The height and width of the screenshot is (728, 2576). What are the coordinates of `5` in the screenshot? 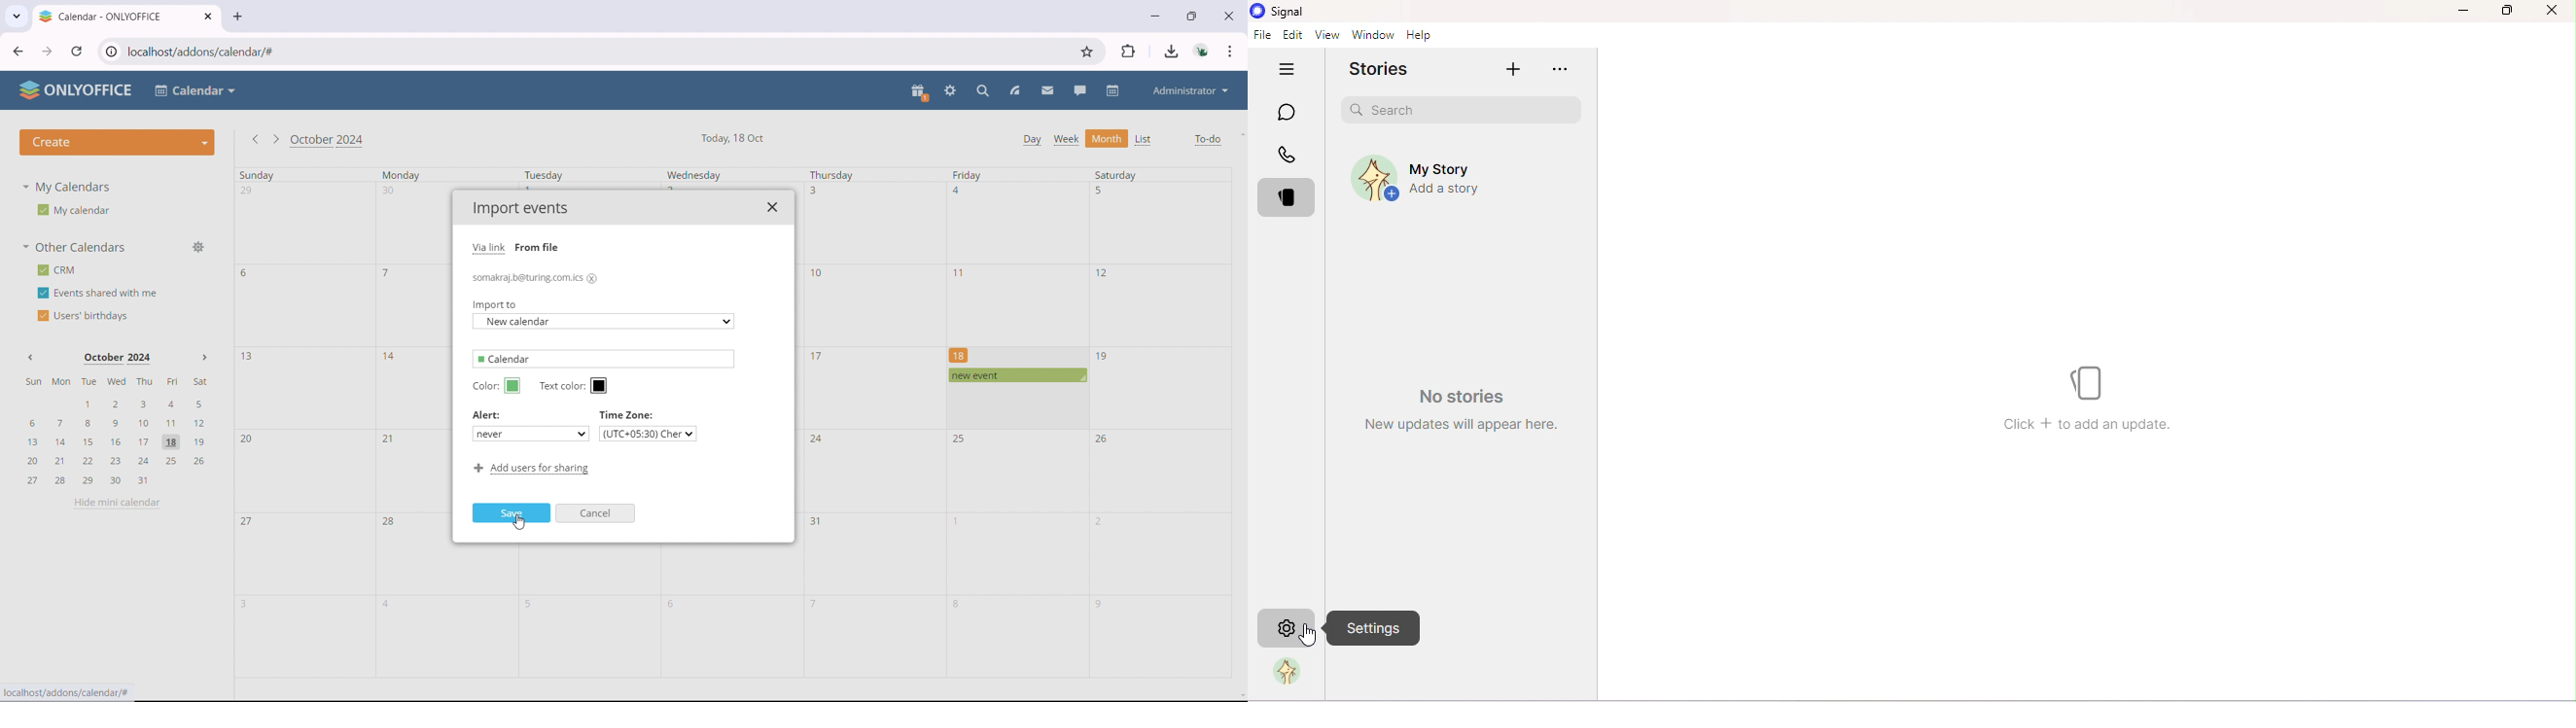 It's located at (530, 604).